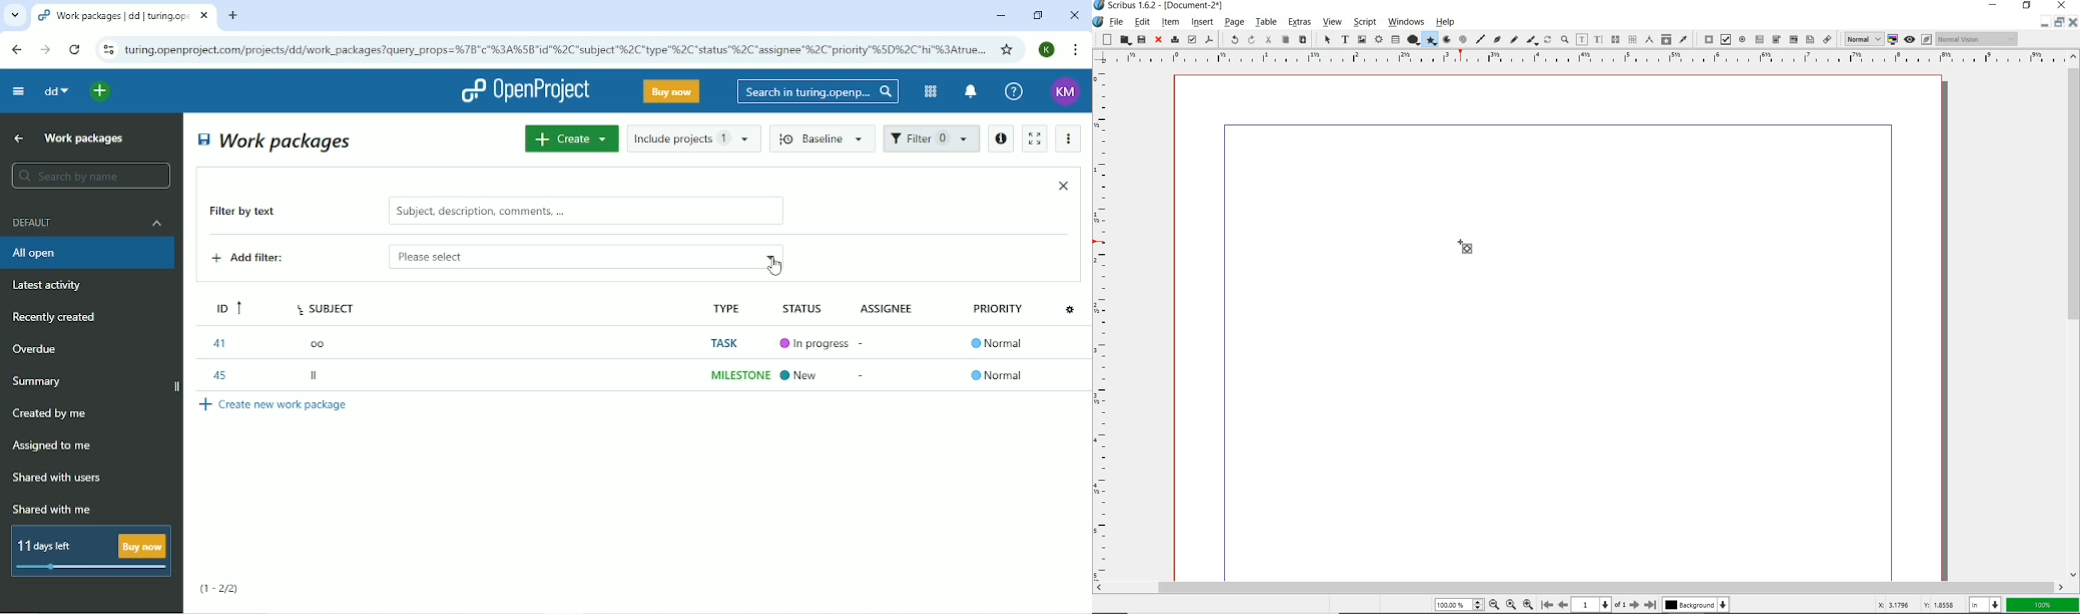  I want to click on unlink text frames, so click(1632, 39).